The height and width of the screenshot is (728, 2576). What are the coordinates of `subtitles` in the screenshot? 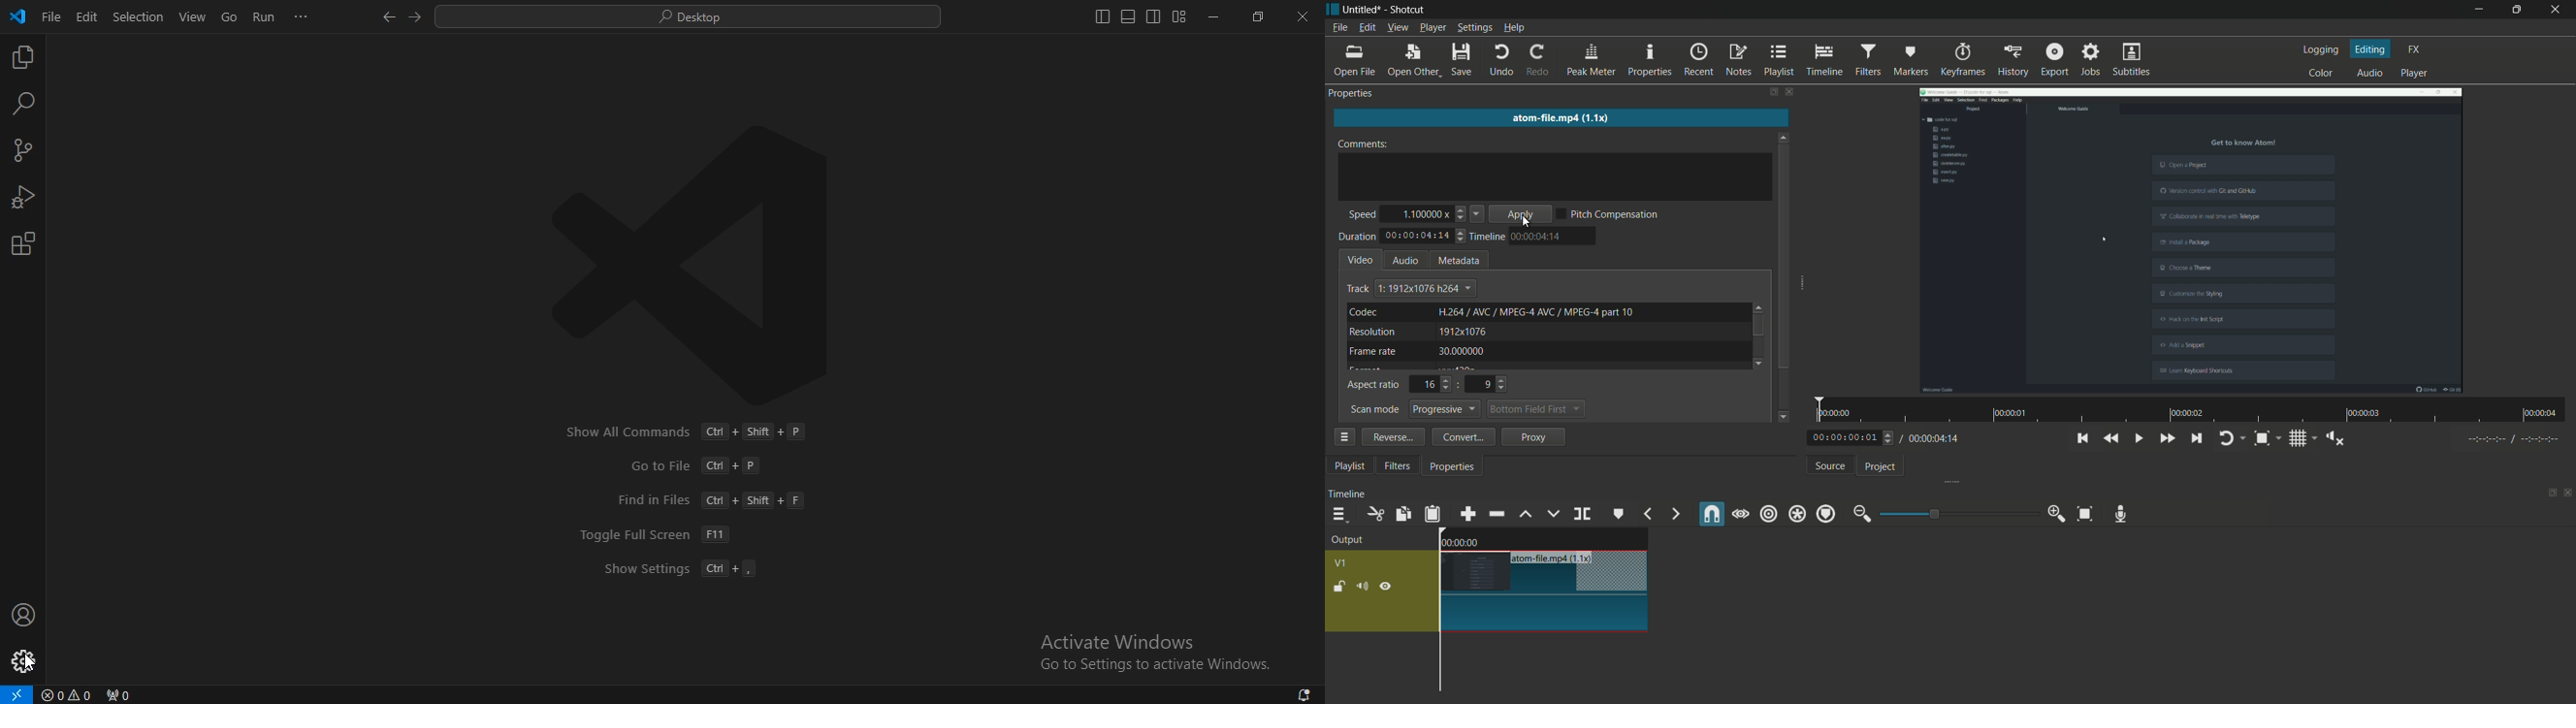 It's located at (2133, 60).